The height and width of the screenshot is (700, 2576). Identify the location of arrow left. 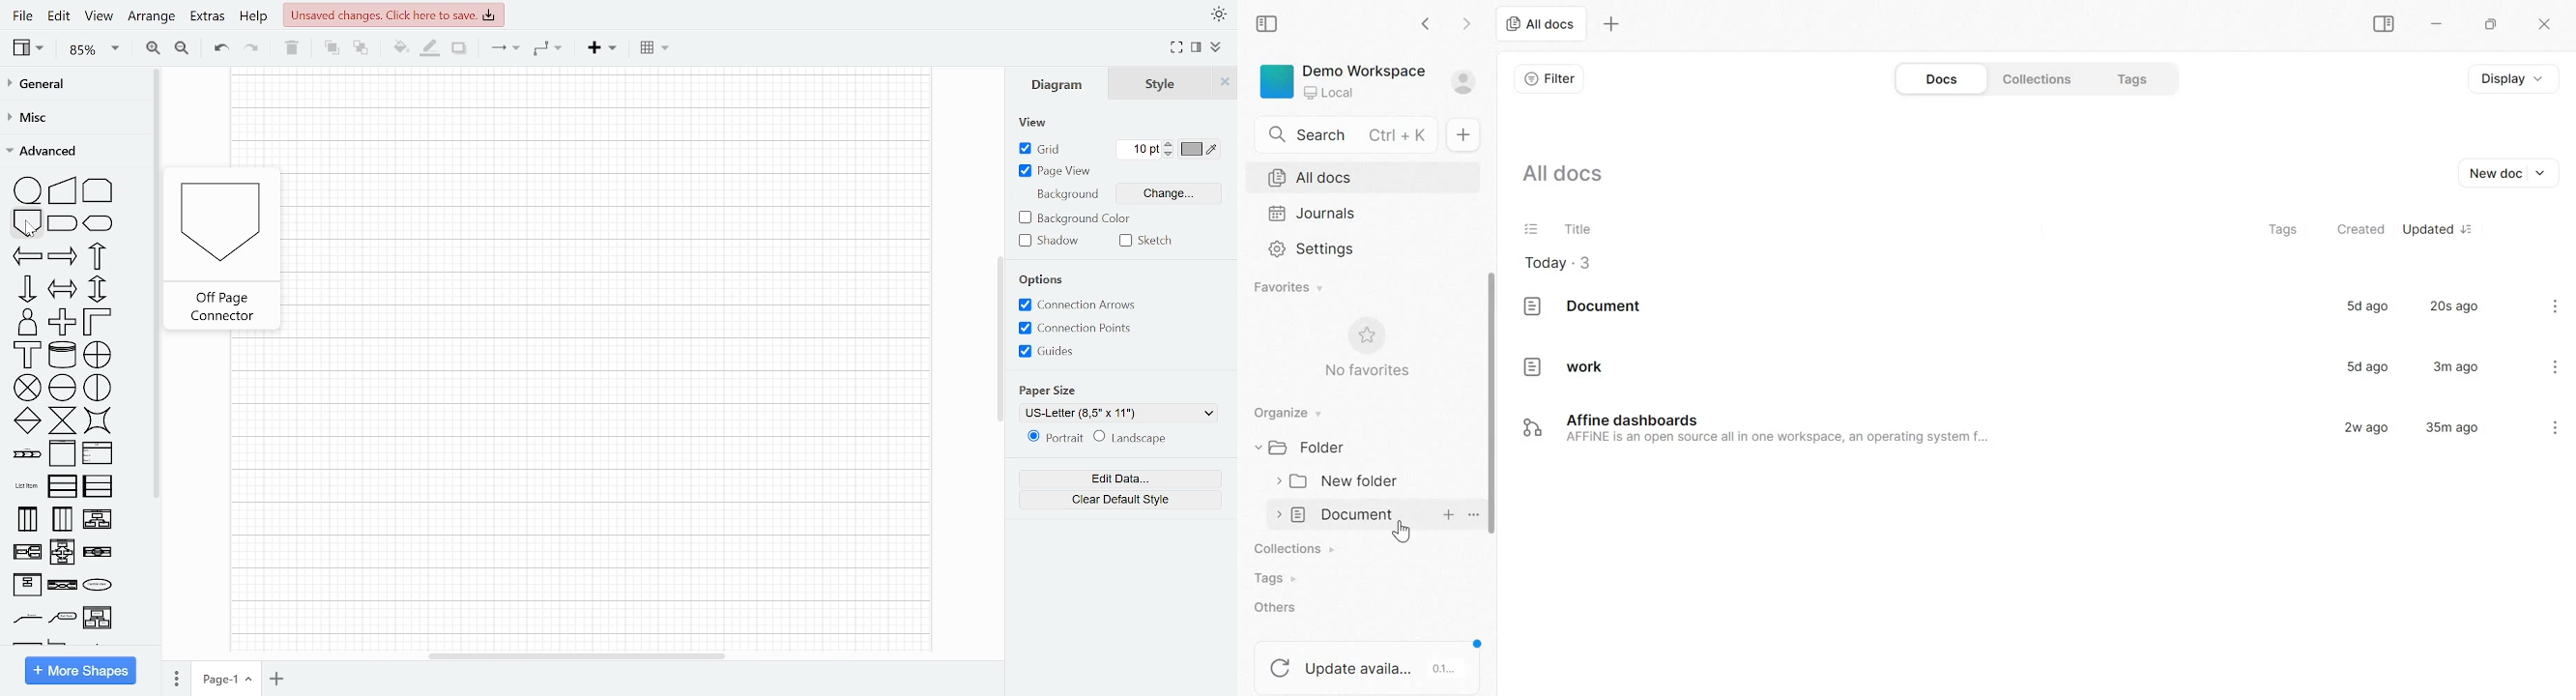
(27, 256).